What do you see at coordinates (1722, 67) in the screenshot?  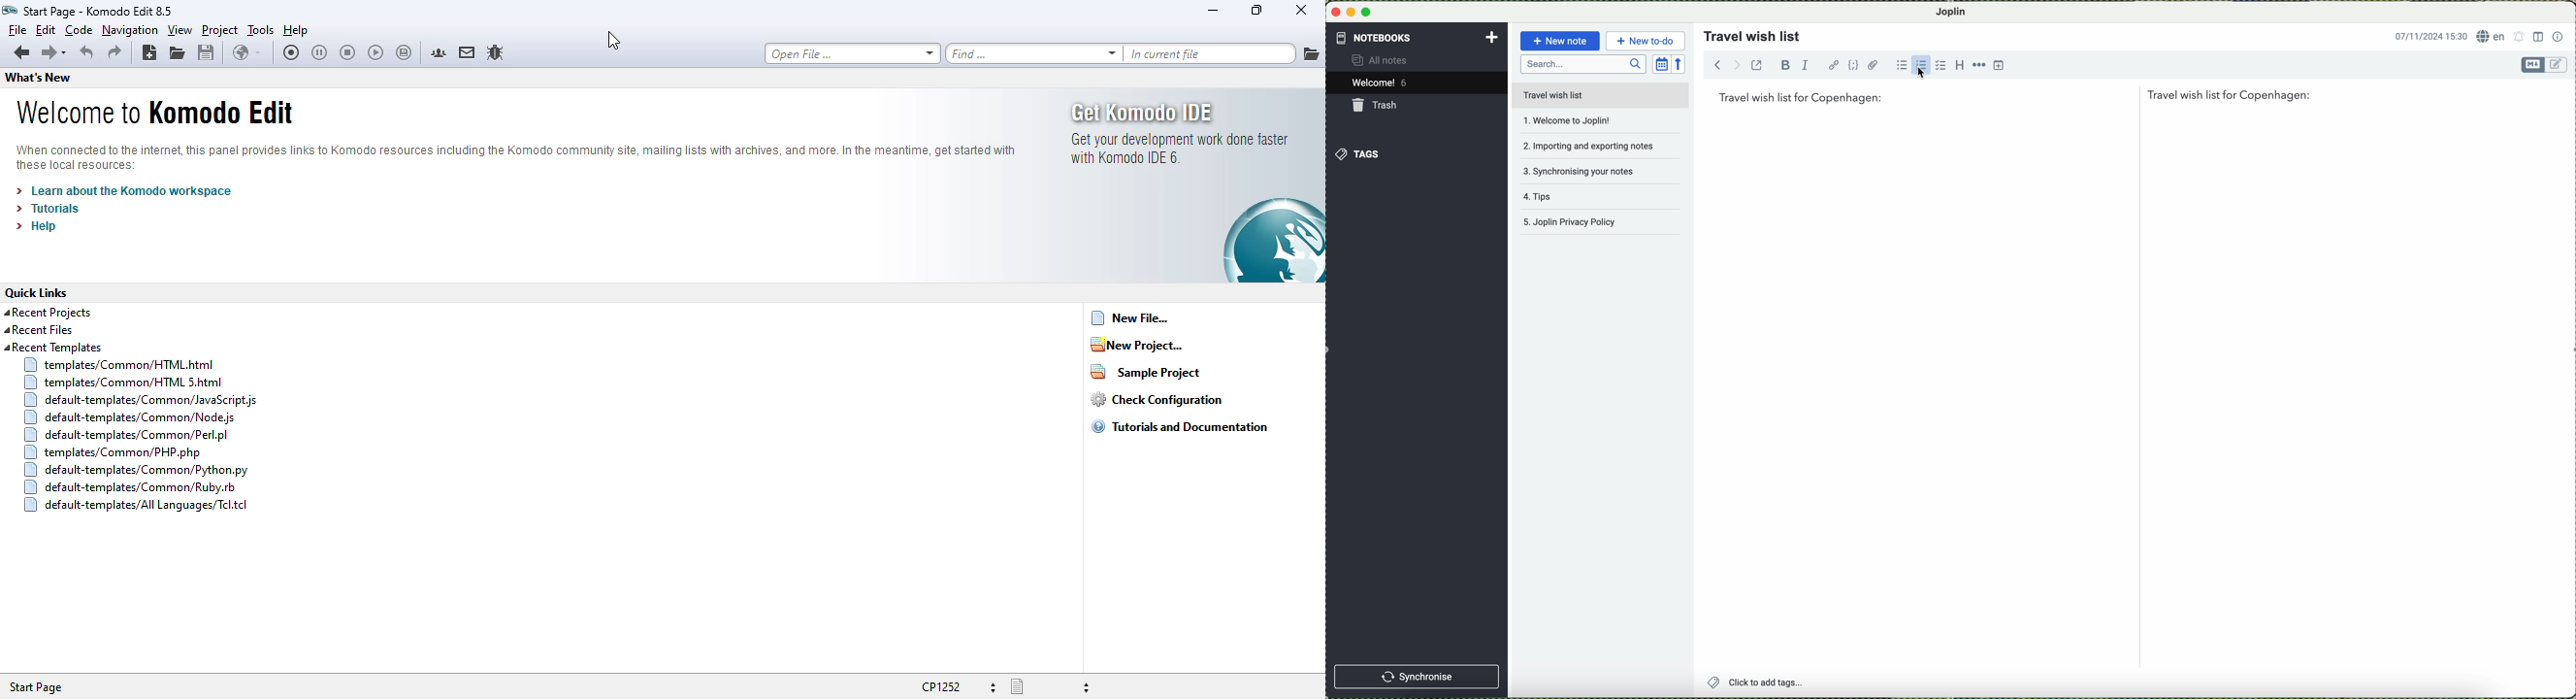 I see `navigate` at bounding box center [1722, 67].